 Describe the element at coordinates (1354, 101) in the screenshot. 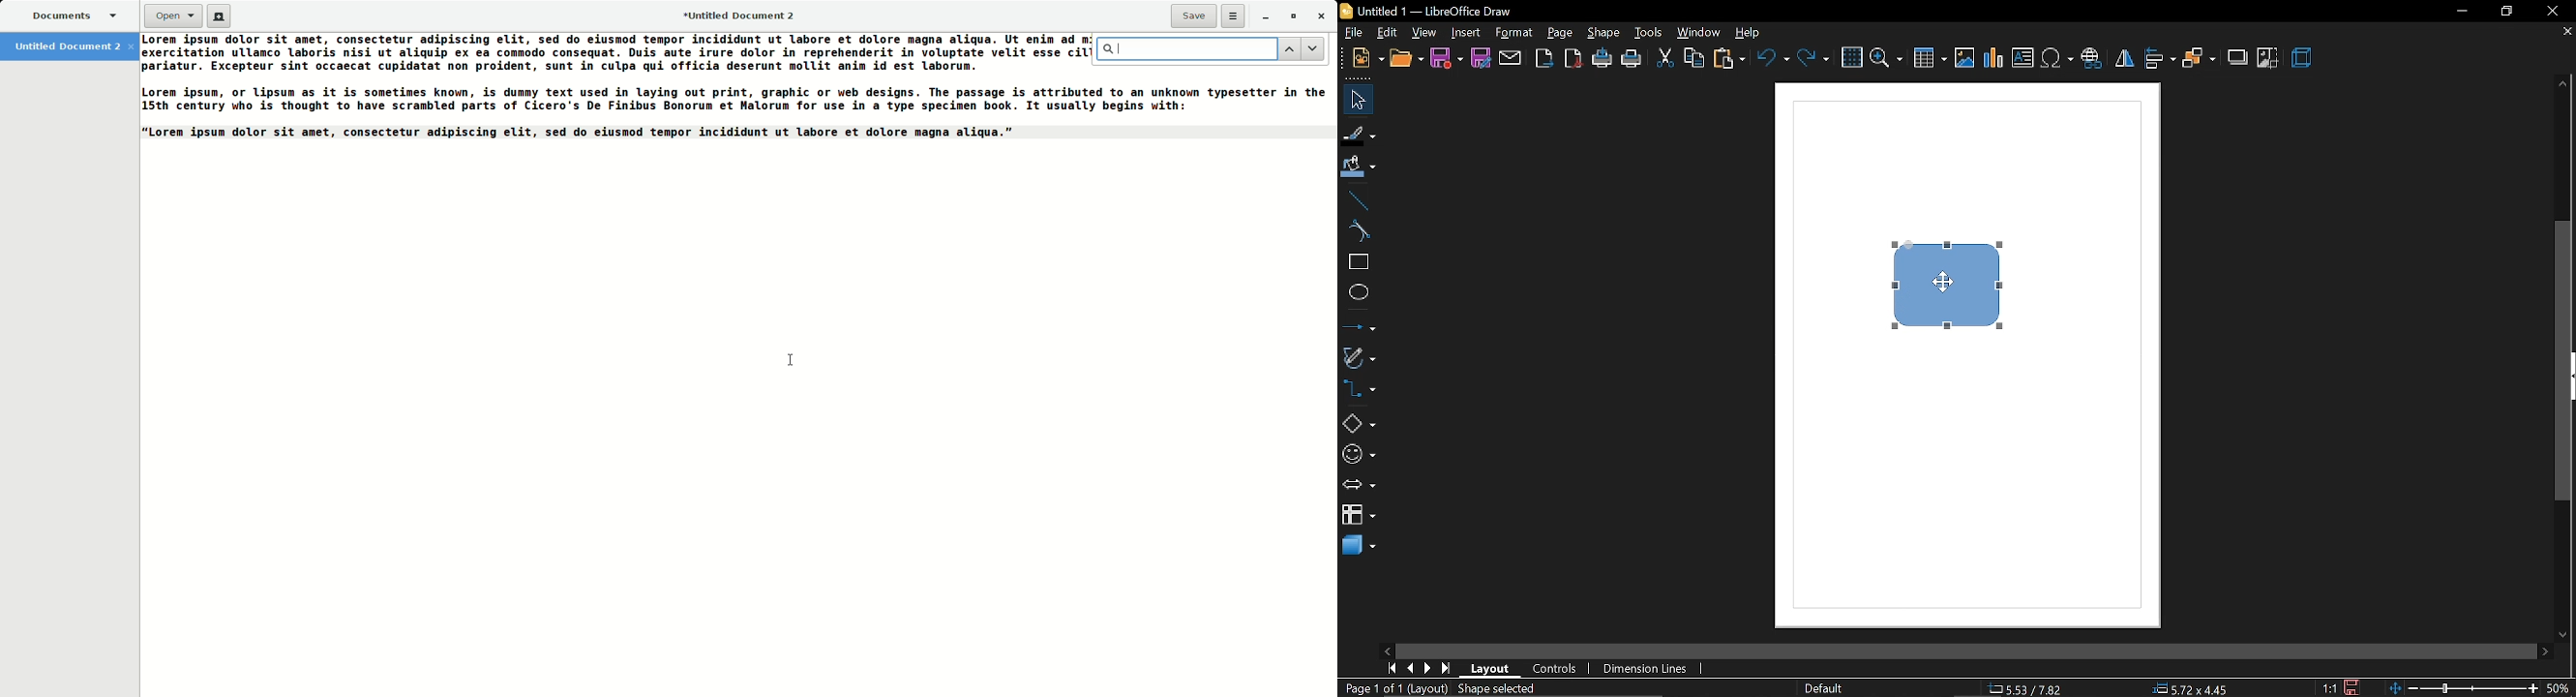

I see `select` at that location.